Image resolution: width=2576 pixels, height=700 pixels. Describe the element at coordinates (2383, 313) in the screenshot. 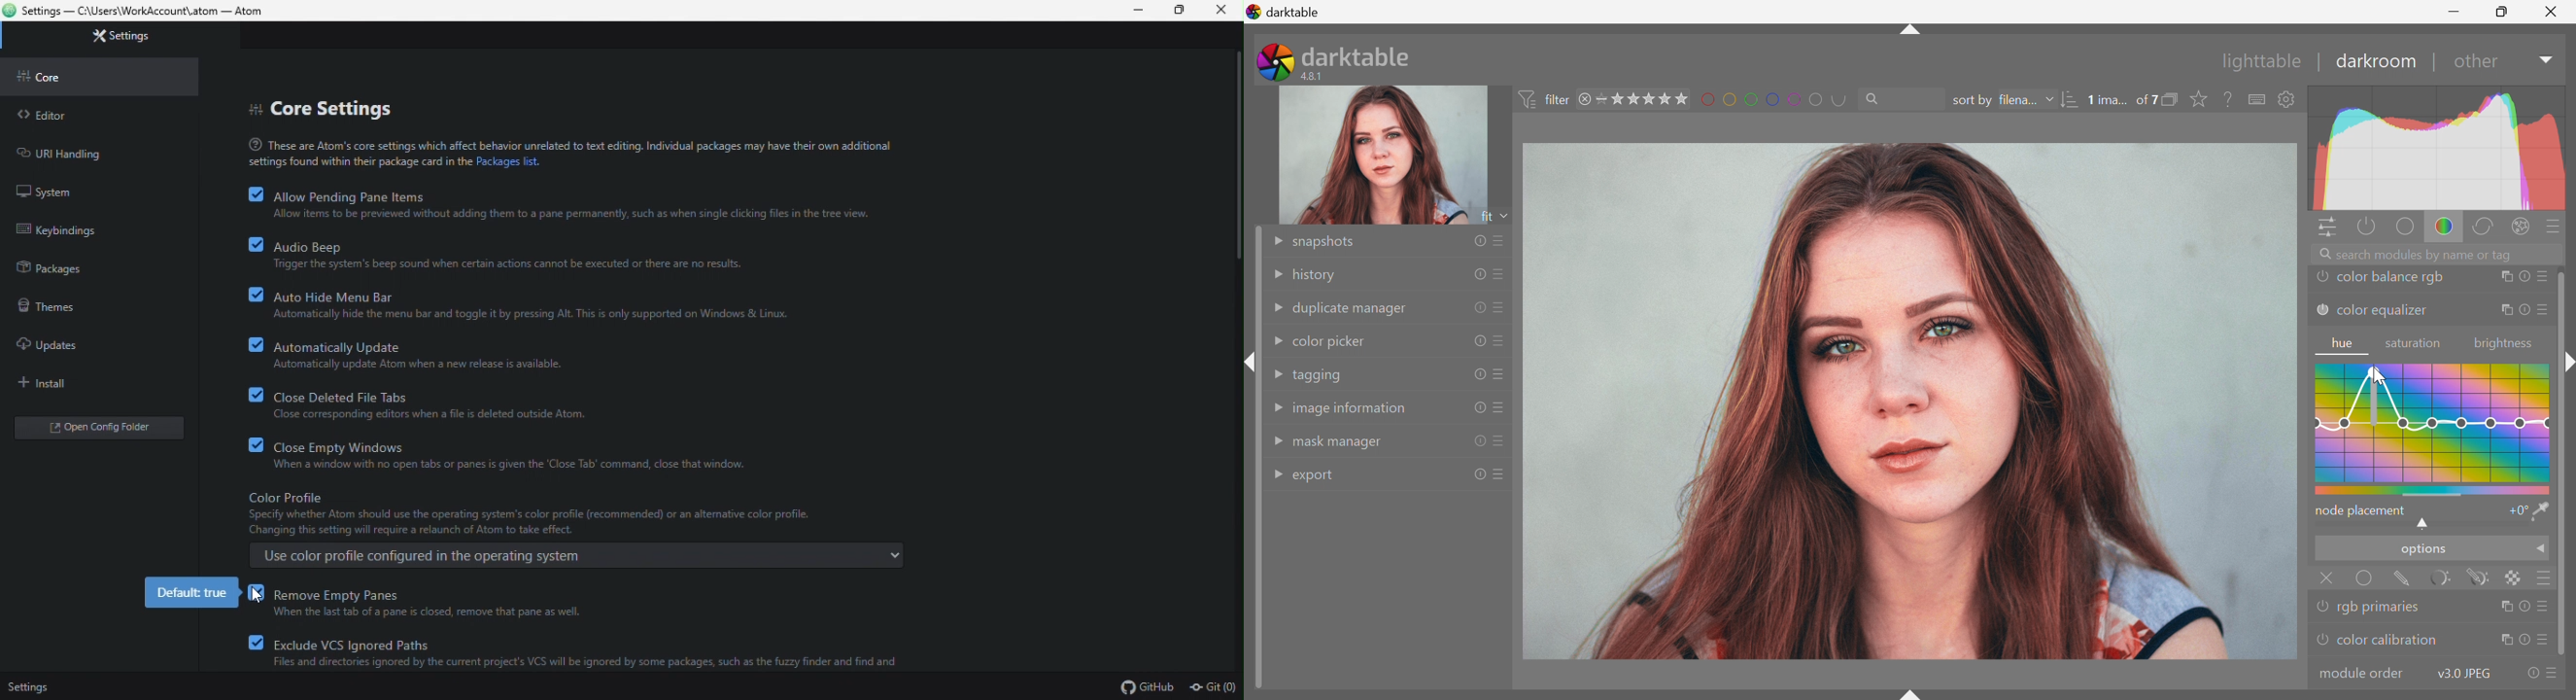

I see `color equalizer` at that location.